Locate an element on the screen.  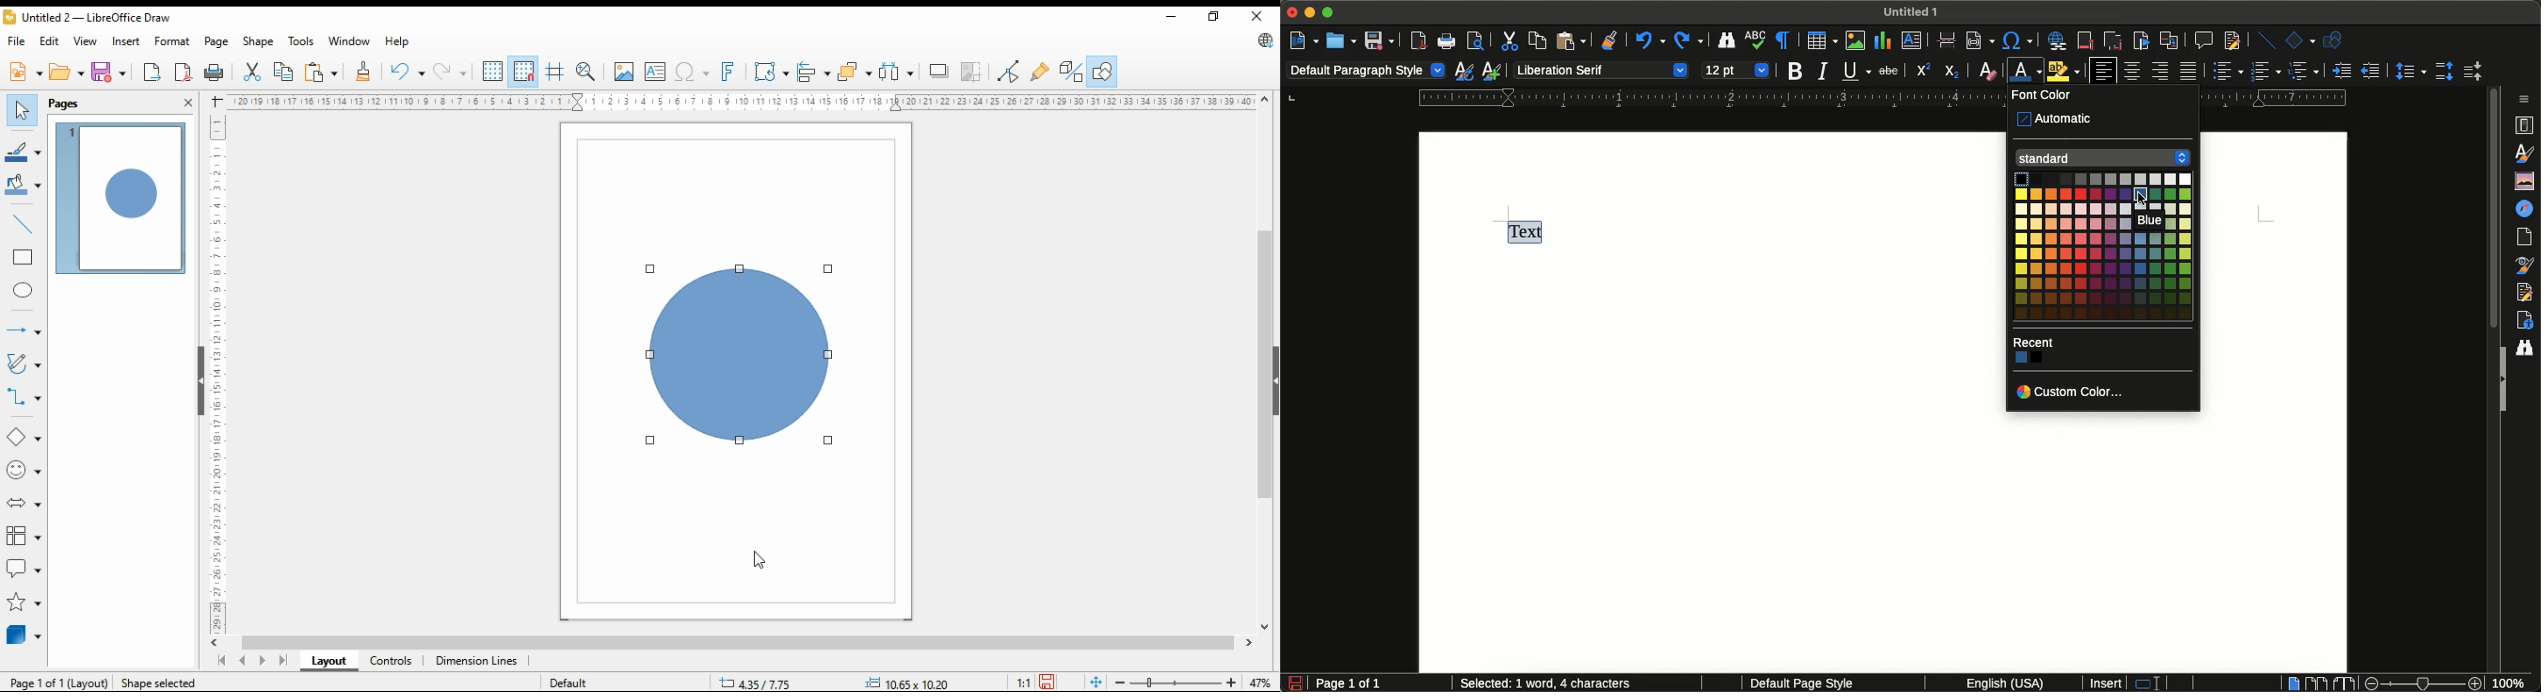
Highlight color is located at coordinates (2065, 71).